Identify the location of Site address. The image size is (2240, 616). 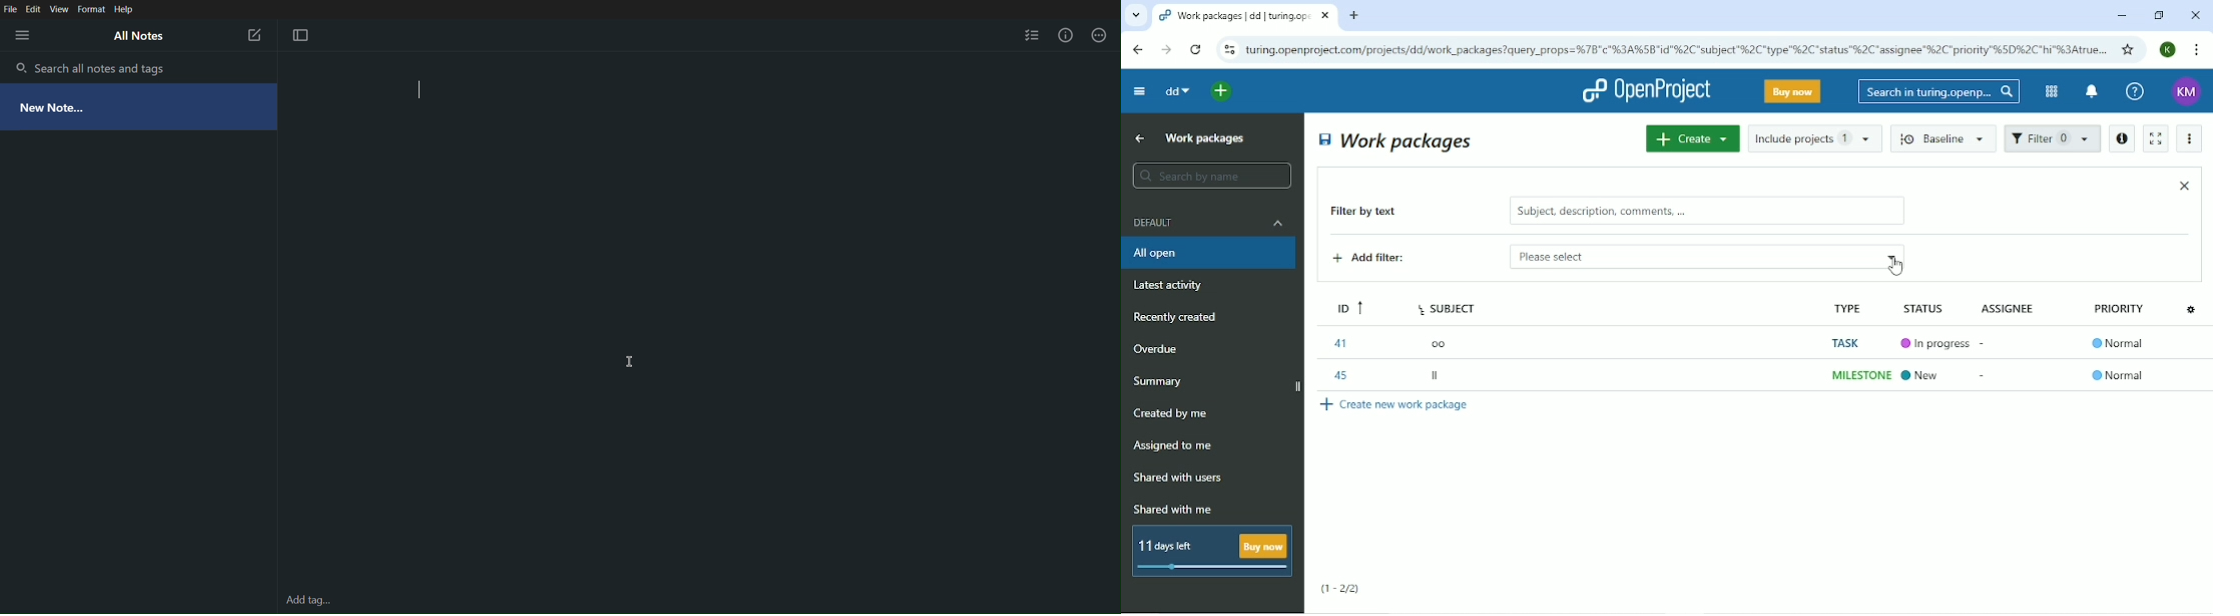
(1676, 48).